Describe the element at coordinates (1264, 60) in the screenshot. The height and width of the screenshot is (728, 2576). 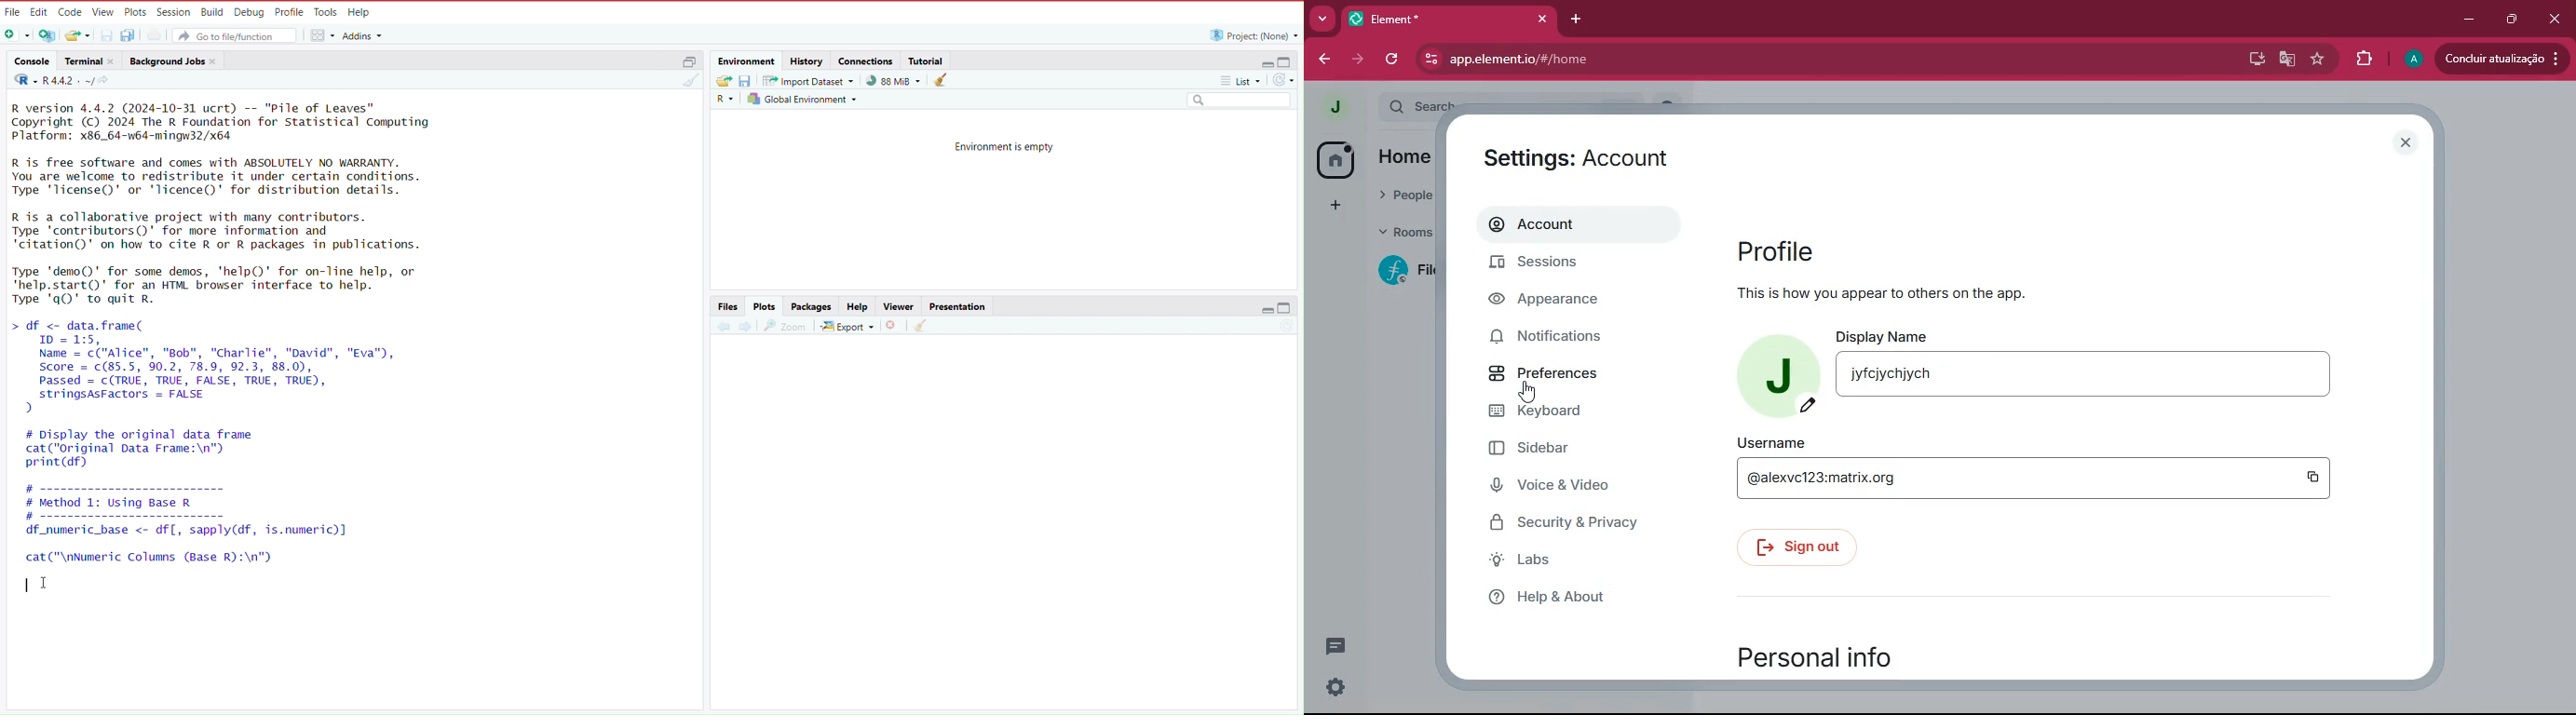
I see `minimize` at that location.